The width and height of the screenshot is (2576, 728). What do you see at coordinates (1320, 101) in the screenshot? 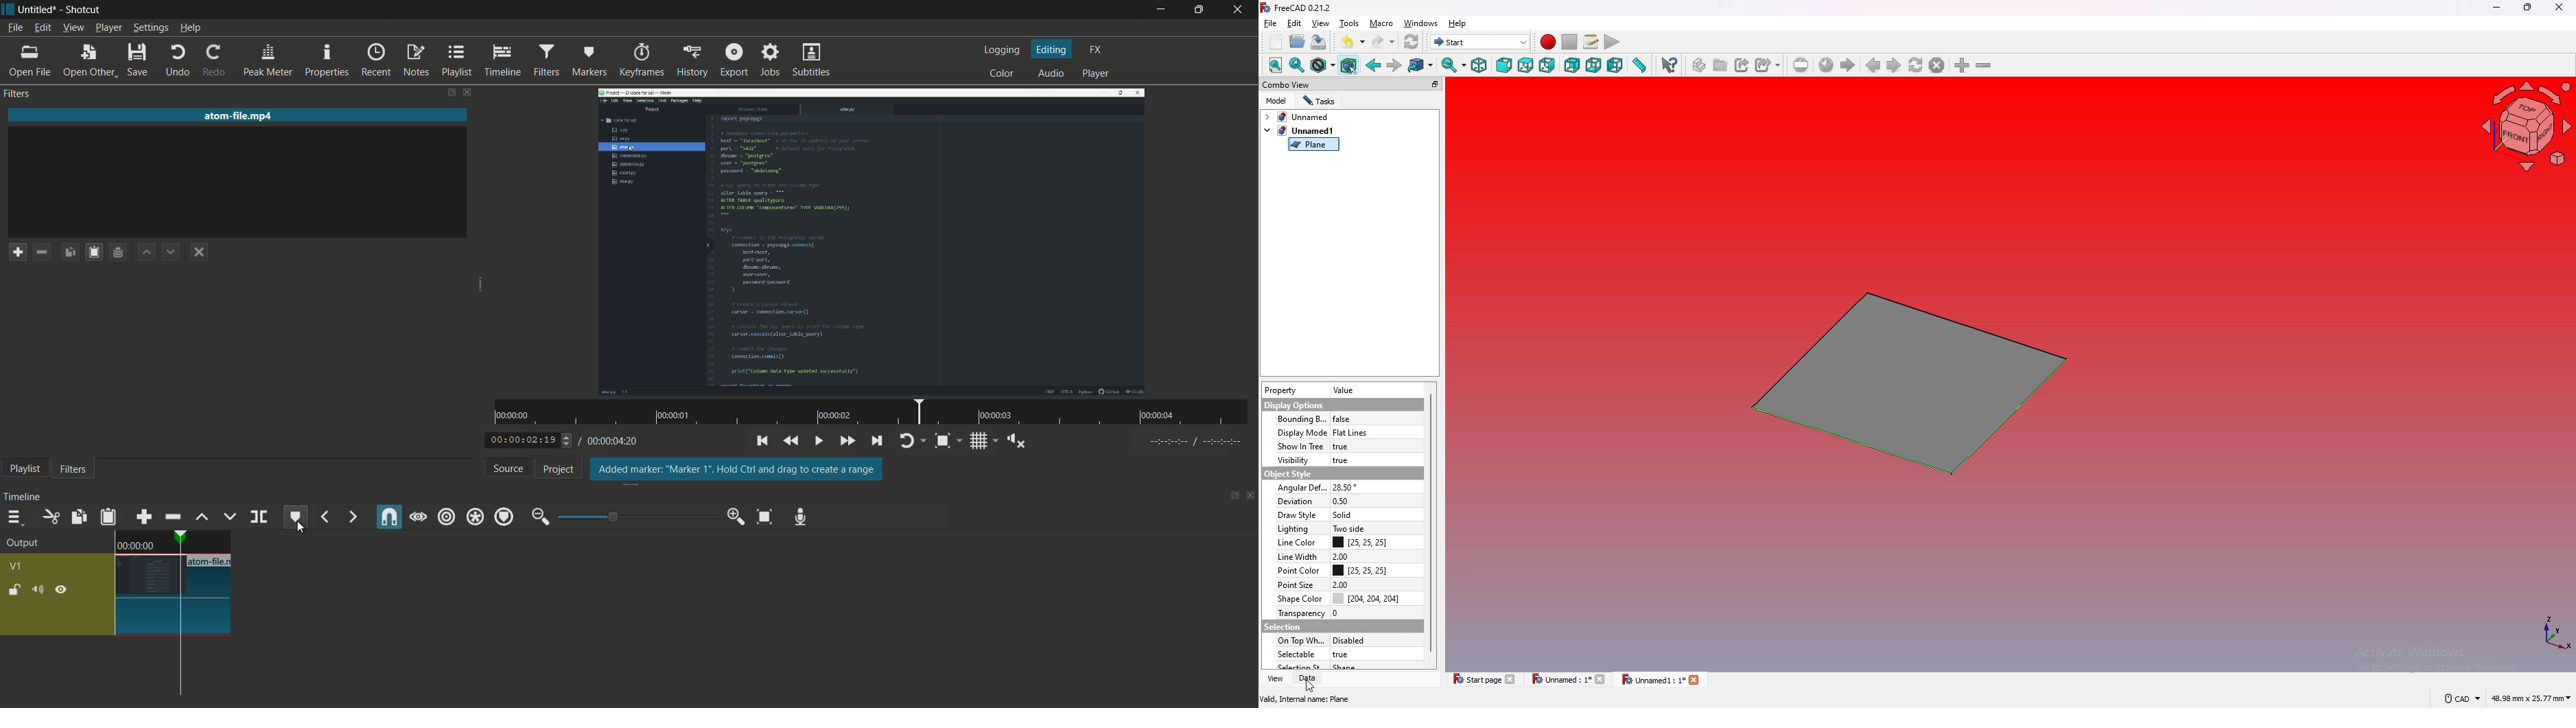
I see `tasks` at bounding box center [1320, 101].